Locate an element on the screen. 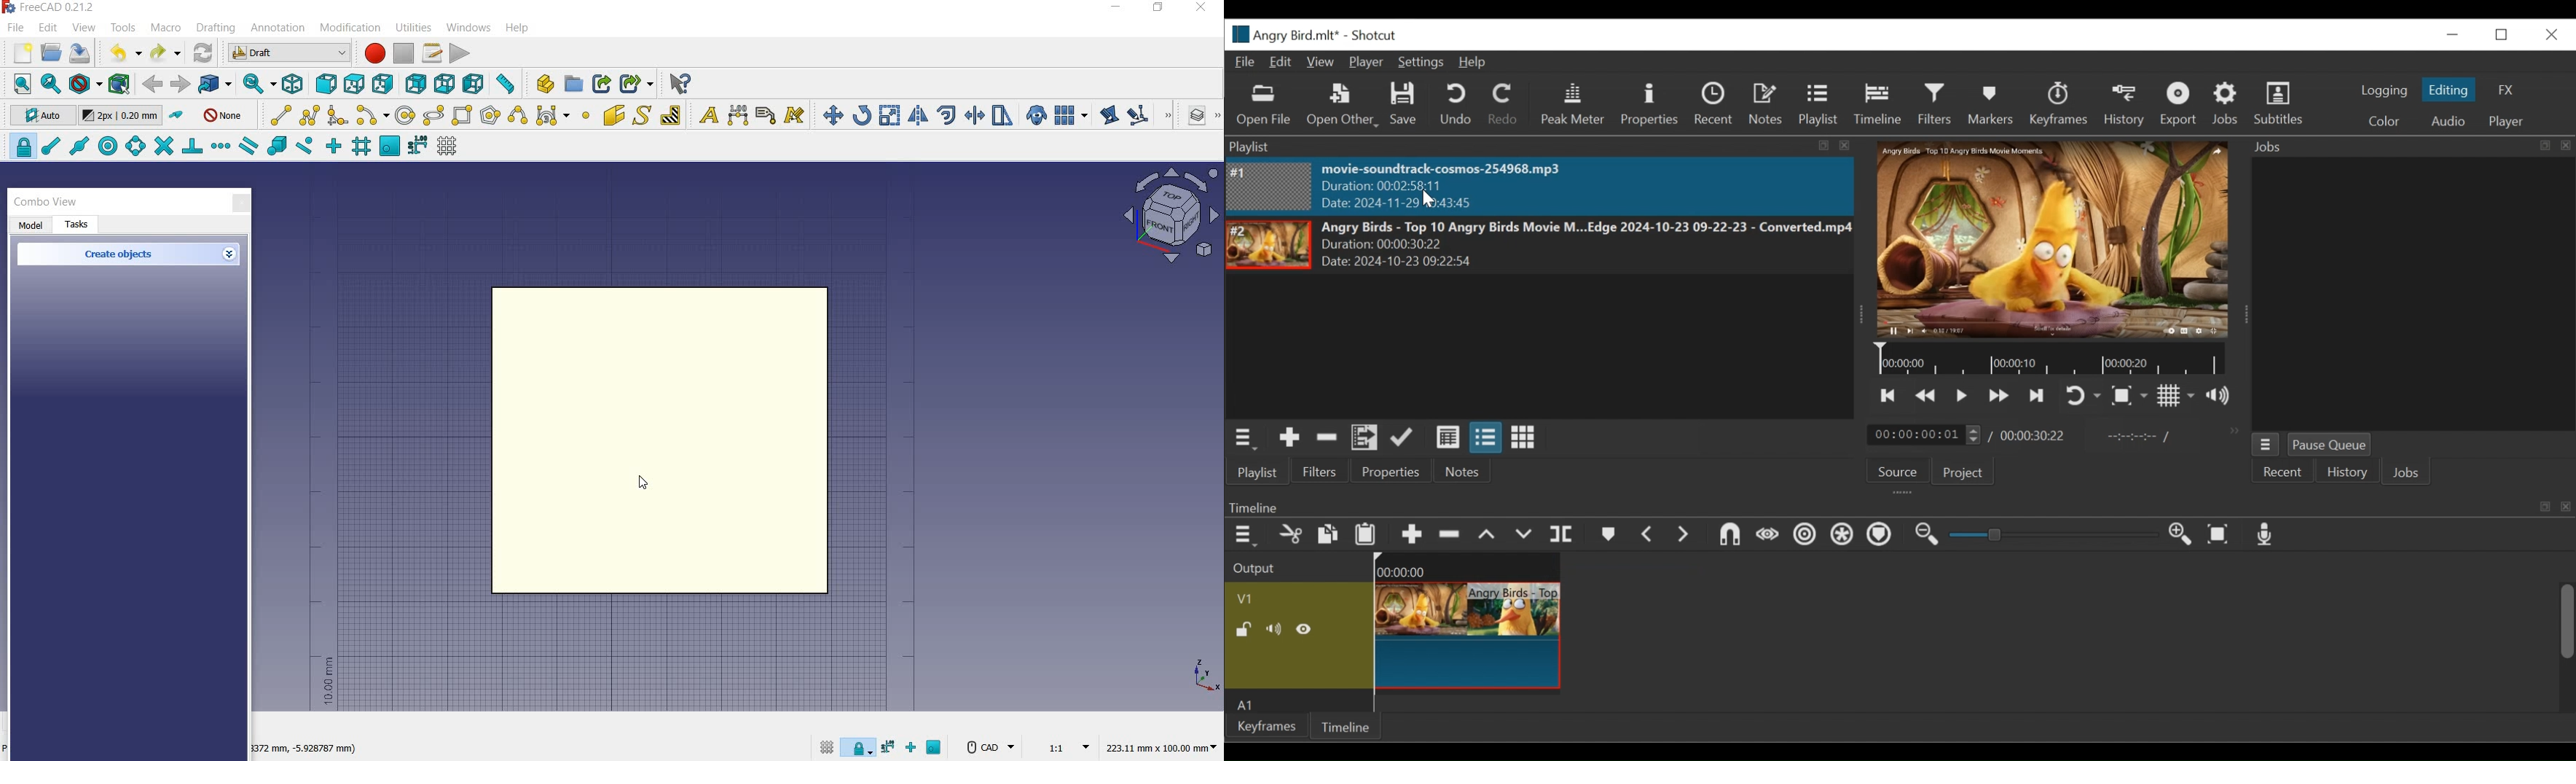 This screenshot has width=2576, height=784. View as icons is located at coordinates (1522, 438).